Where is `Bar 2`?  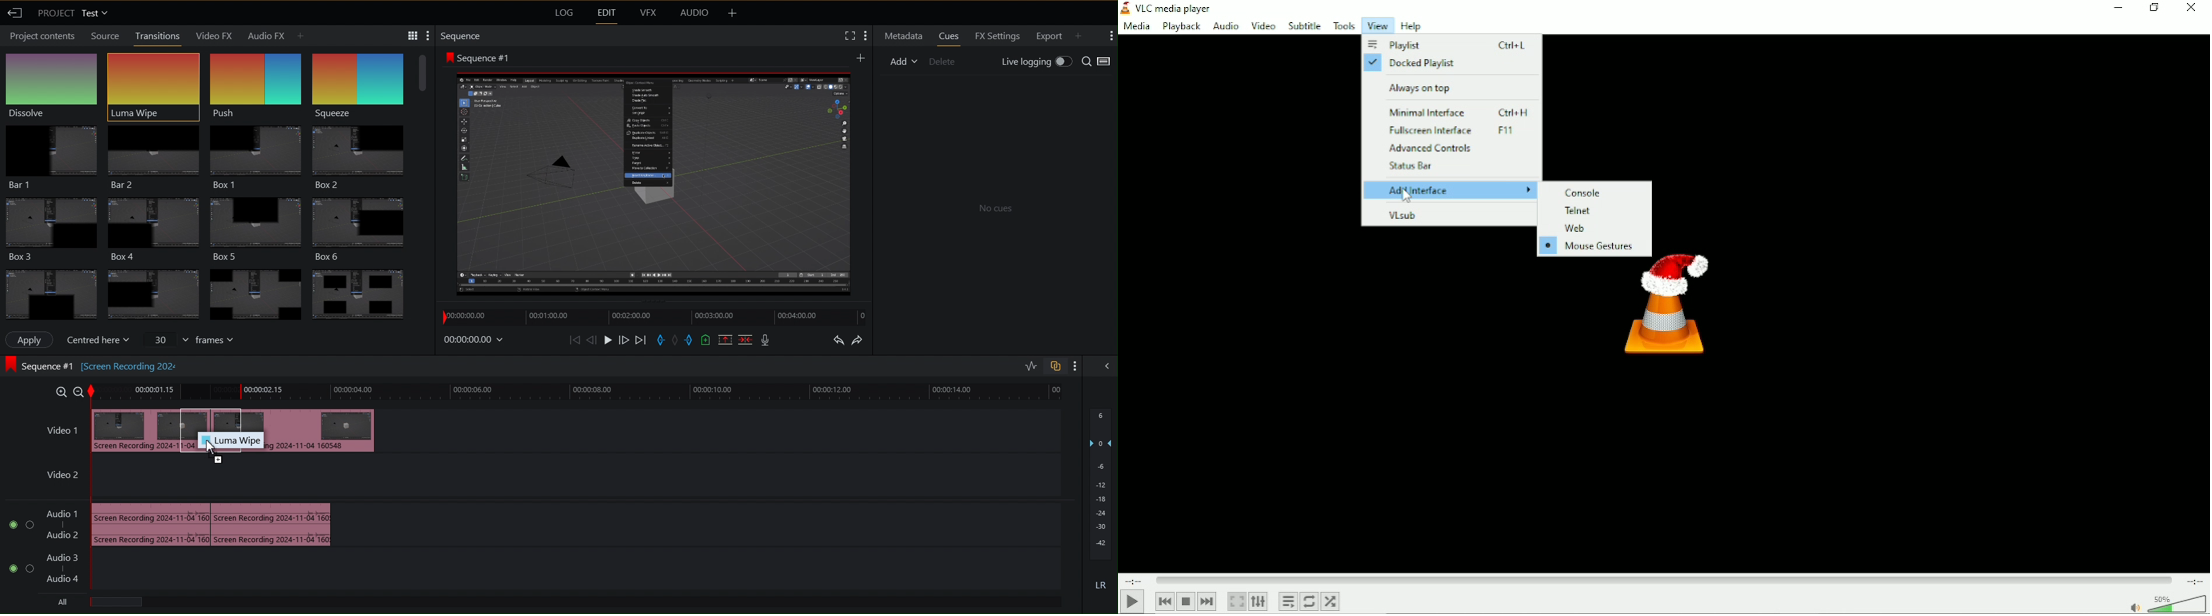 Bar 2 is located at coordinates (152, 154).